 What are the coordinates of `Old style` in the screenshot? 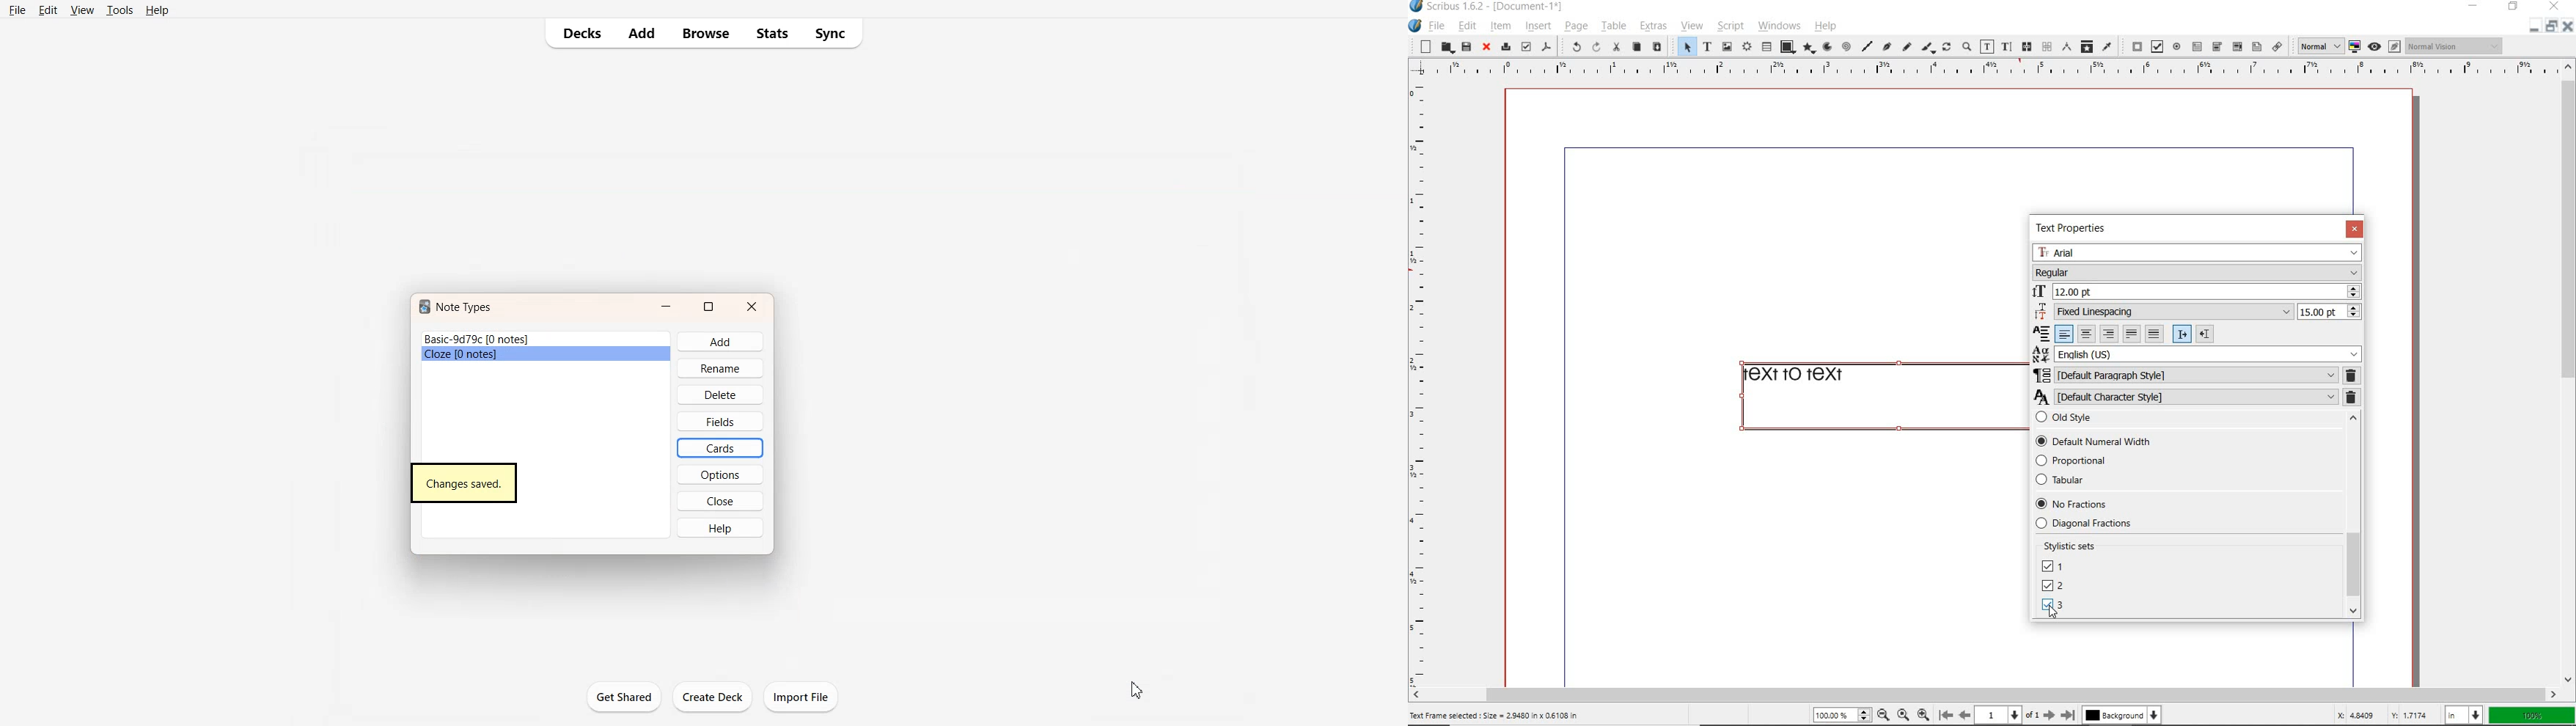 It's located at (2185, 421).